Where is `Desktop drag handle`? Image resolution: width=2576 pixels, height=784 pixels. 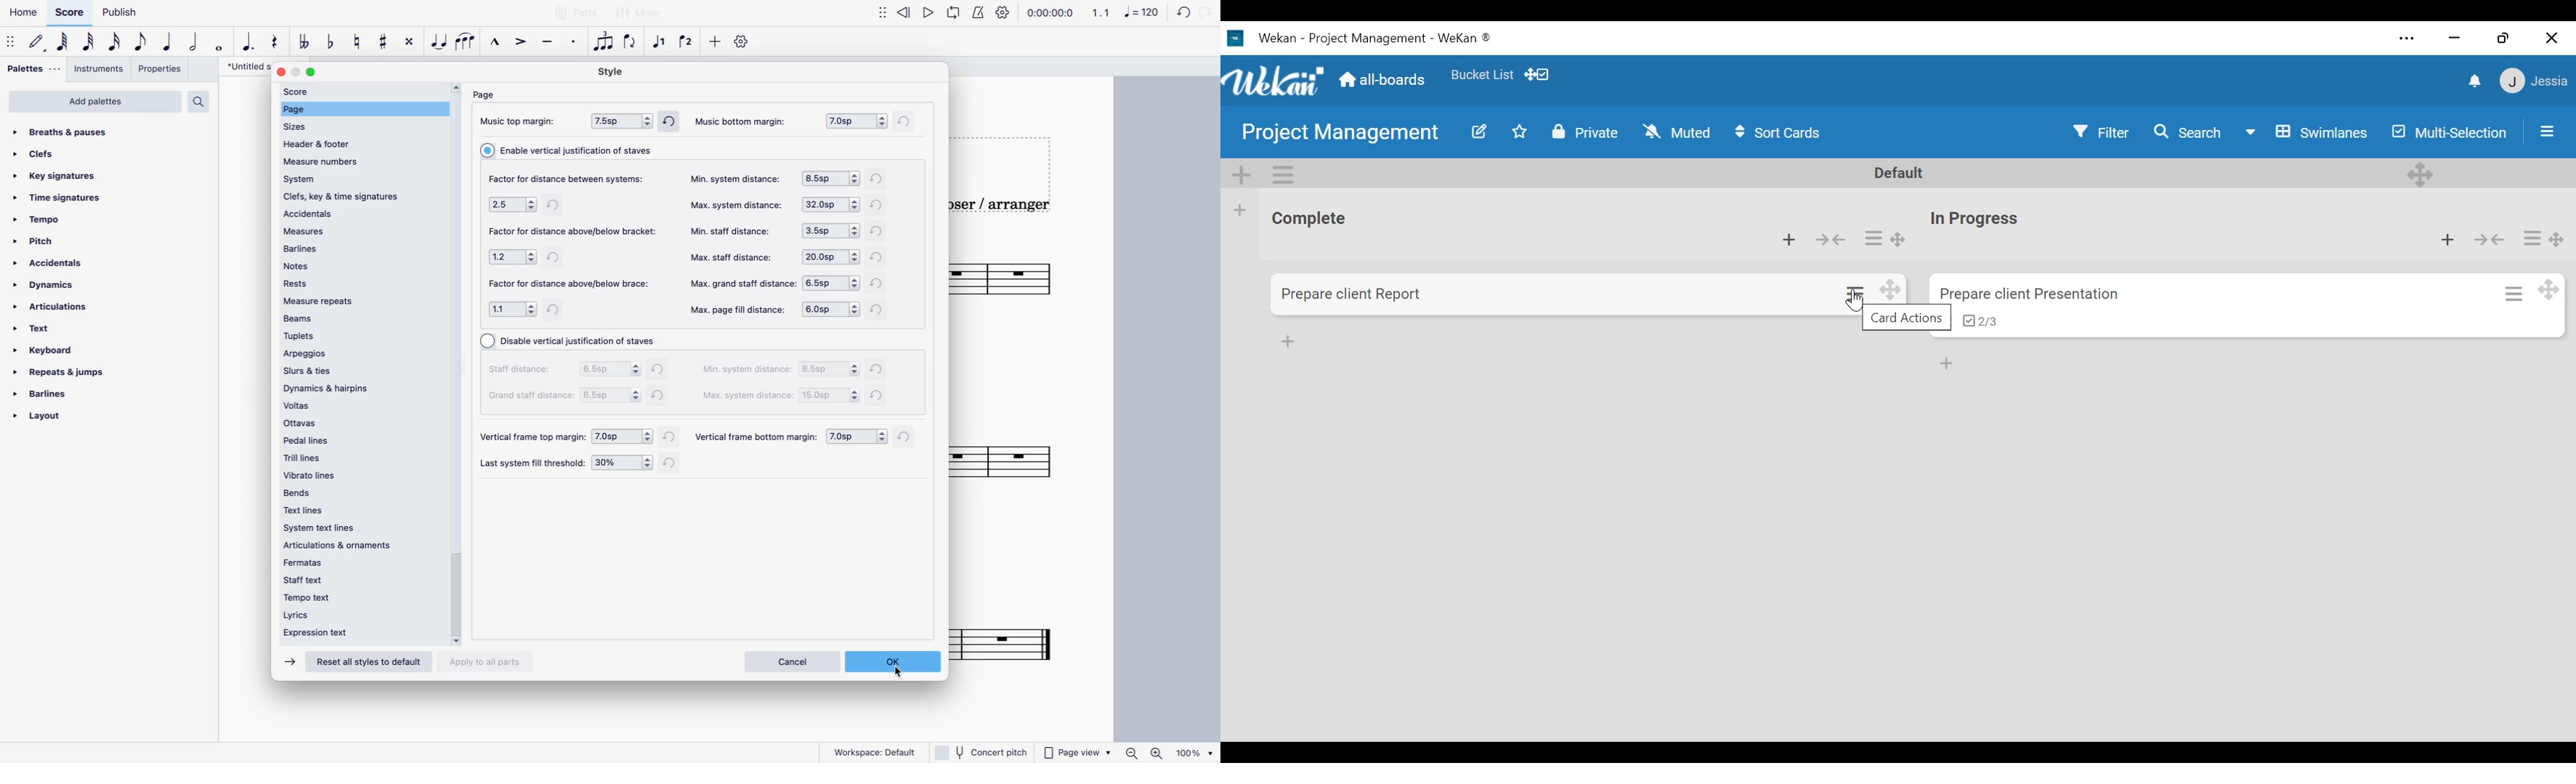 Desktop drag handle is located at coordinates (2557, 239).